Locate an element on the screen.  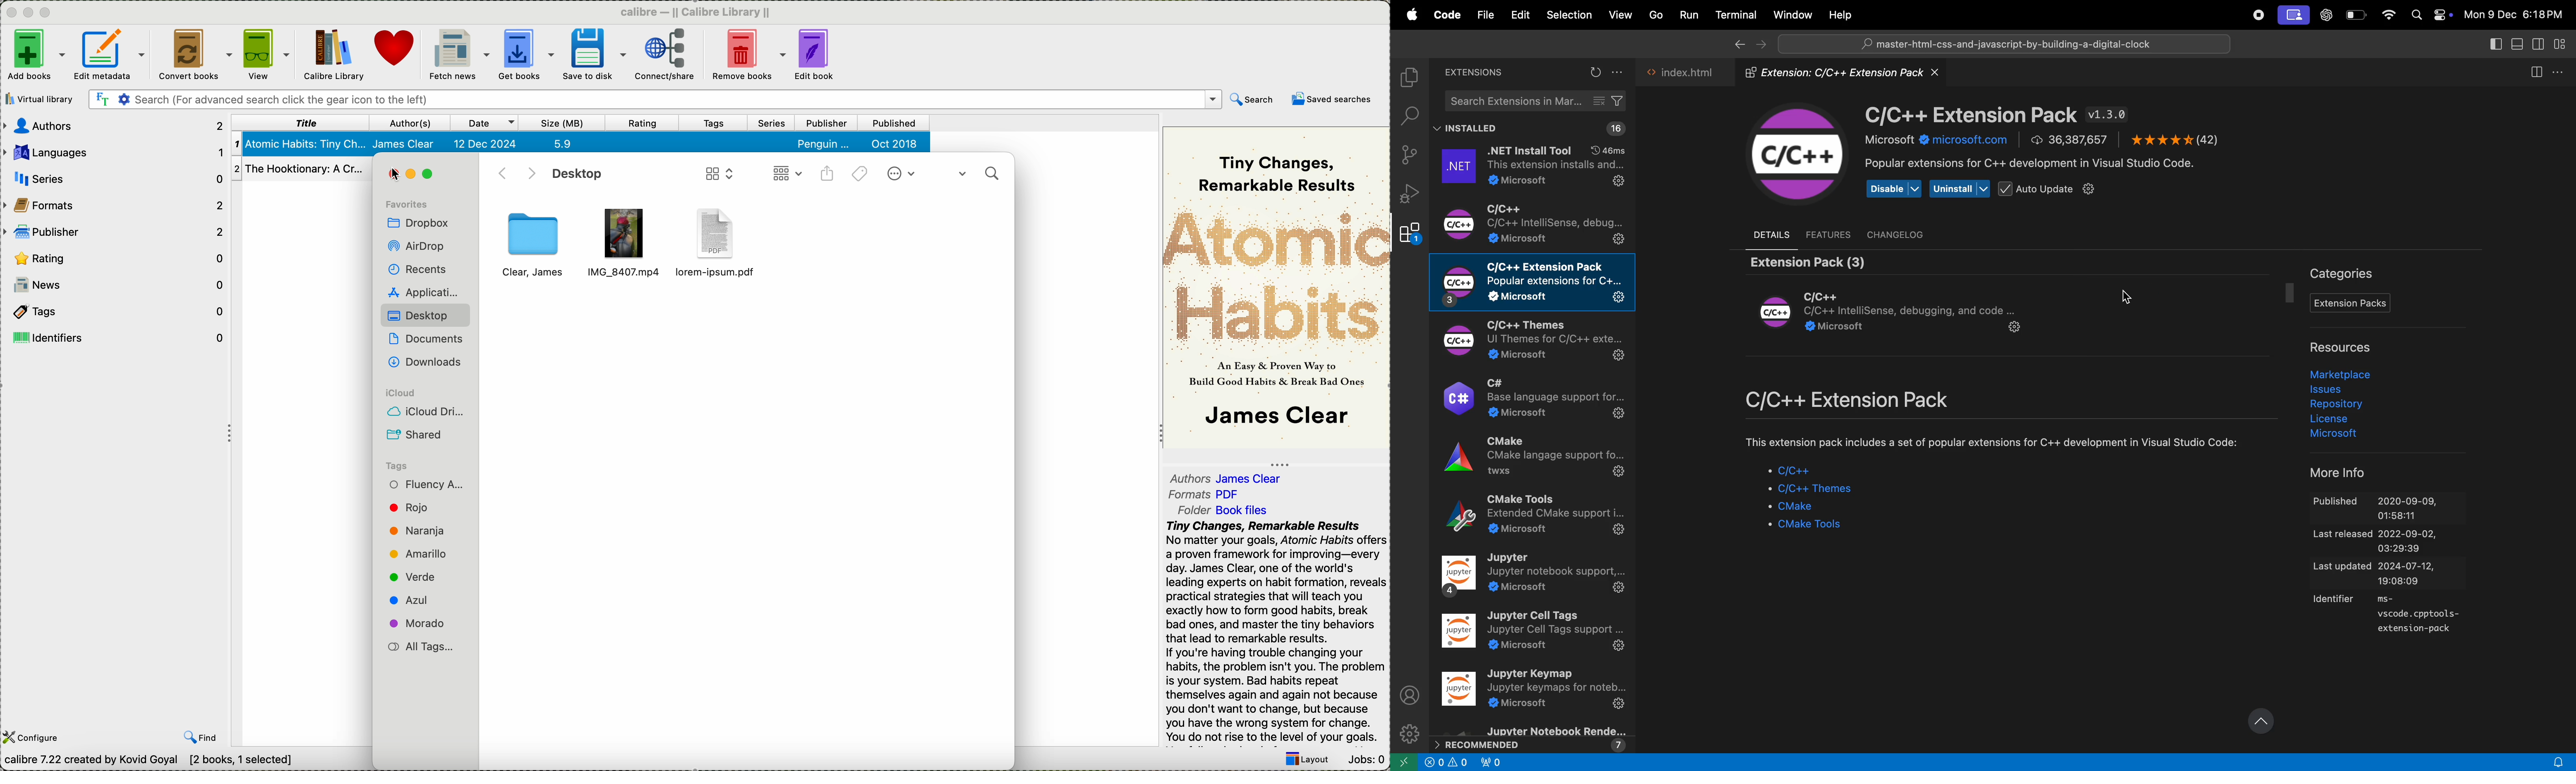
C# extensions is located at coordinates (1532, 399).